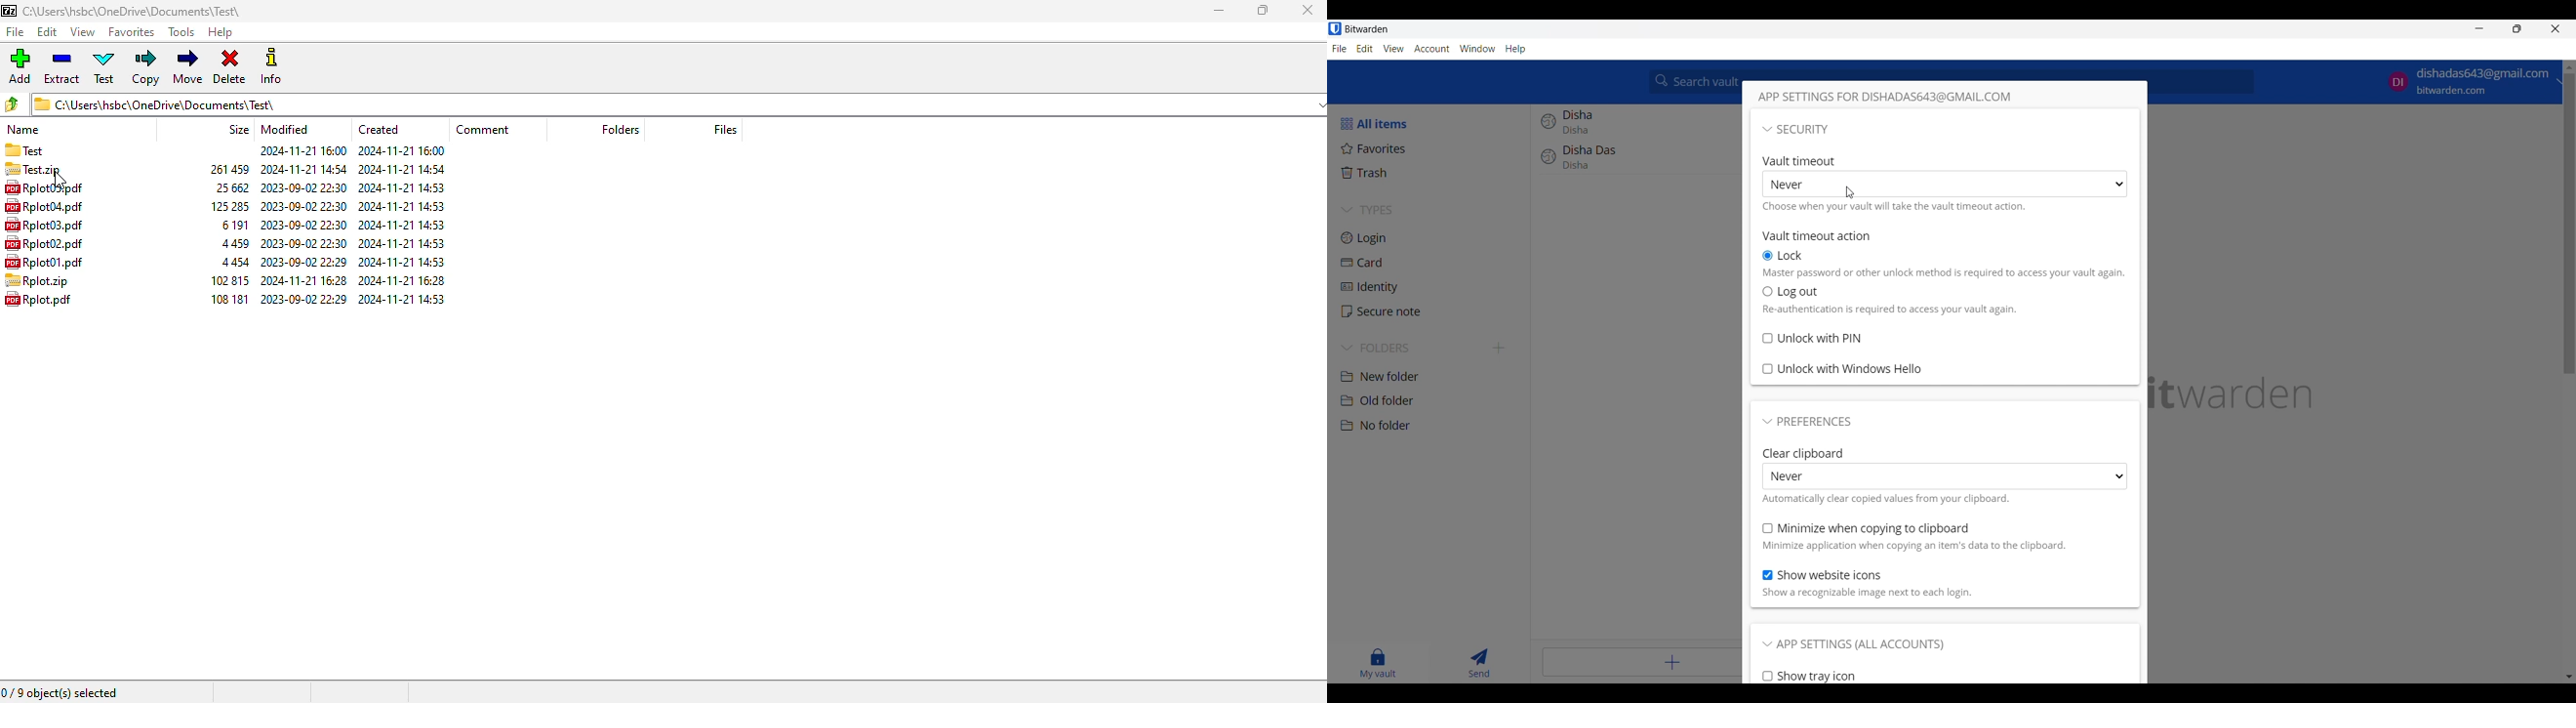 The image size is (2576, 728). Describe the element at coordinates (303, 187) in the screenshot. I see `modified date & time` at that location.